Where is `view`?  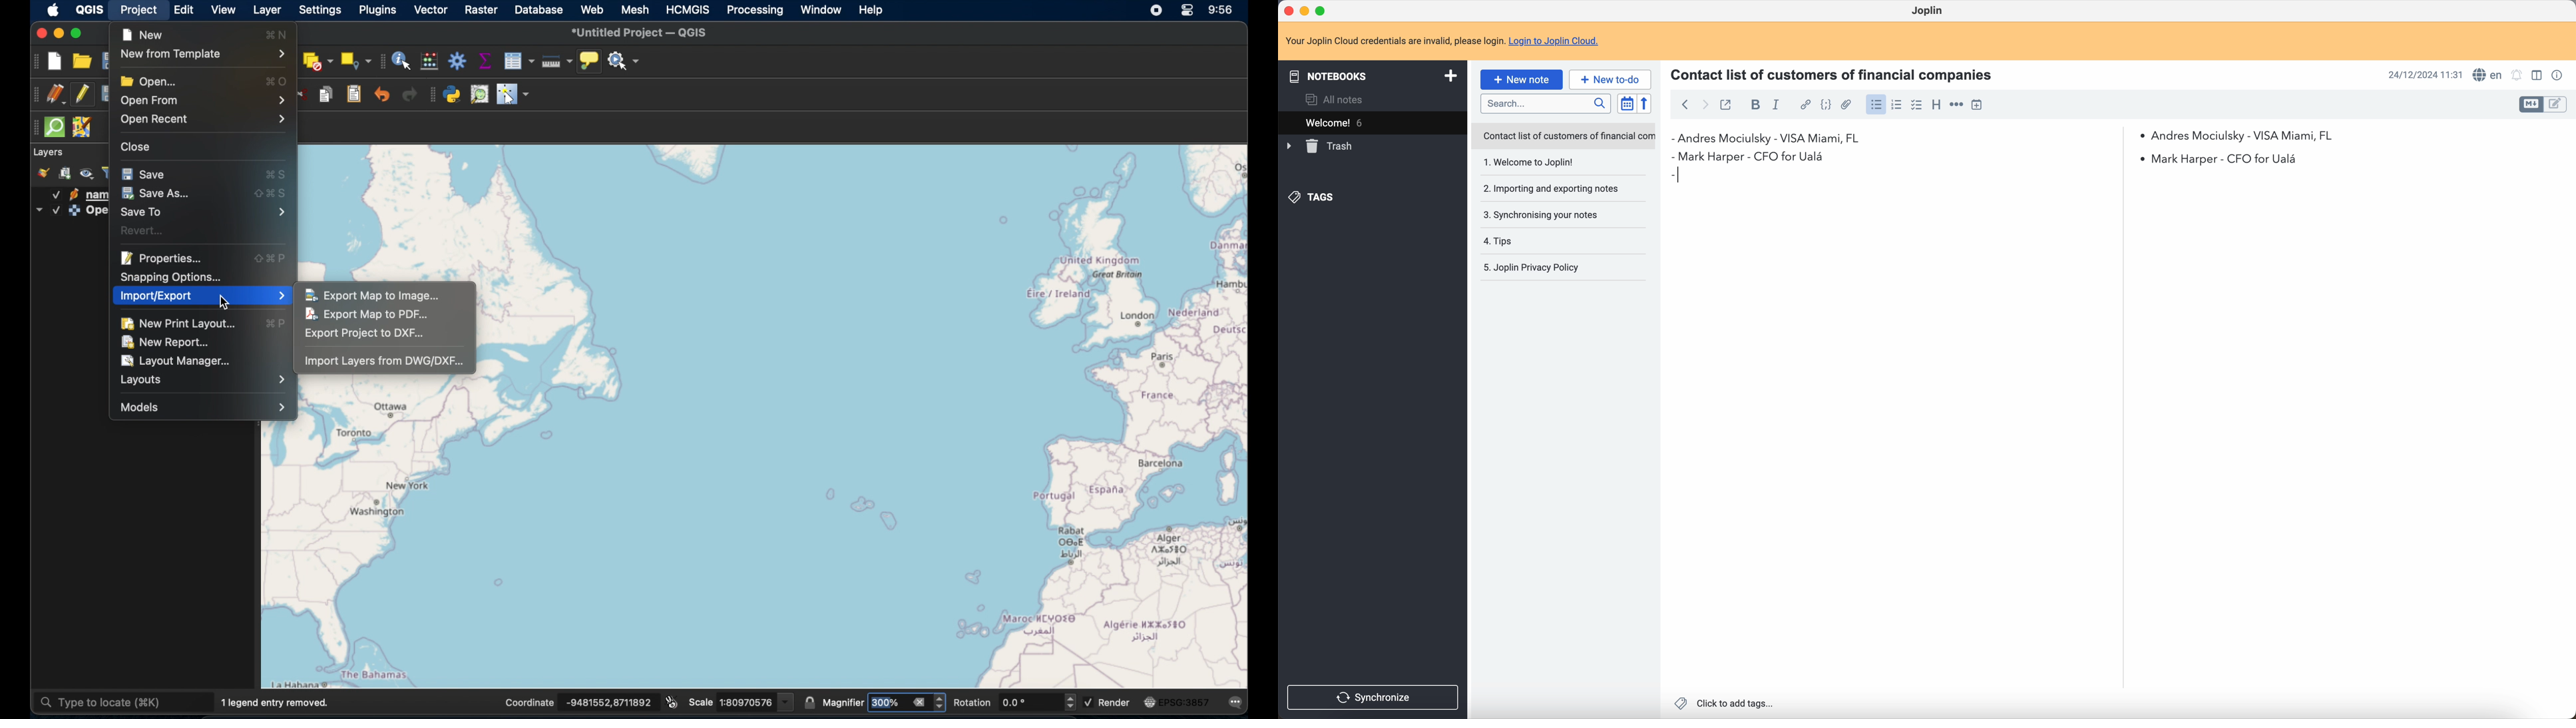 view is located at coordinates (221, 9).